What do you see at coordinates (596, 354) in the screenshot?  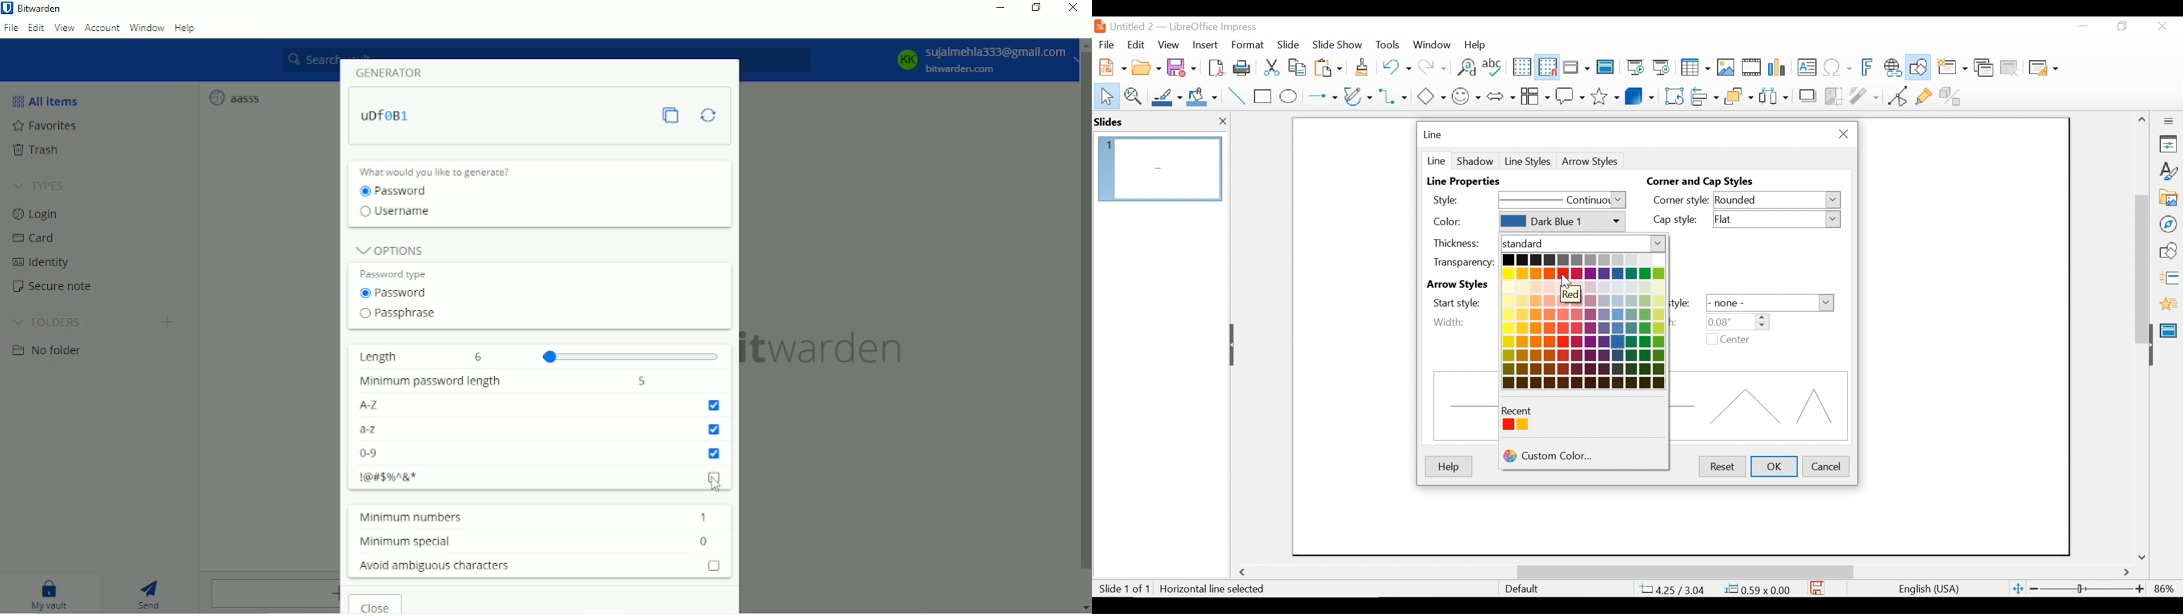 I see `length slider` at bounding box center [596, 354].